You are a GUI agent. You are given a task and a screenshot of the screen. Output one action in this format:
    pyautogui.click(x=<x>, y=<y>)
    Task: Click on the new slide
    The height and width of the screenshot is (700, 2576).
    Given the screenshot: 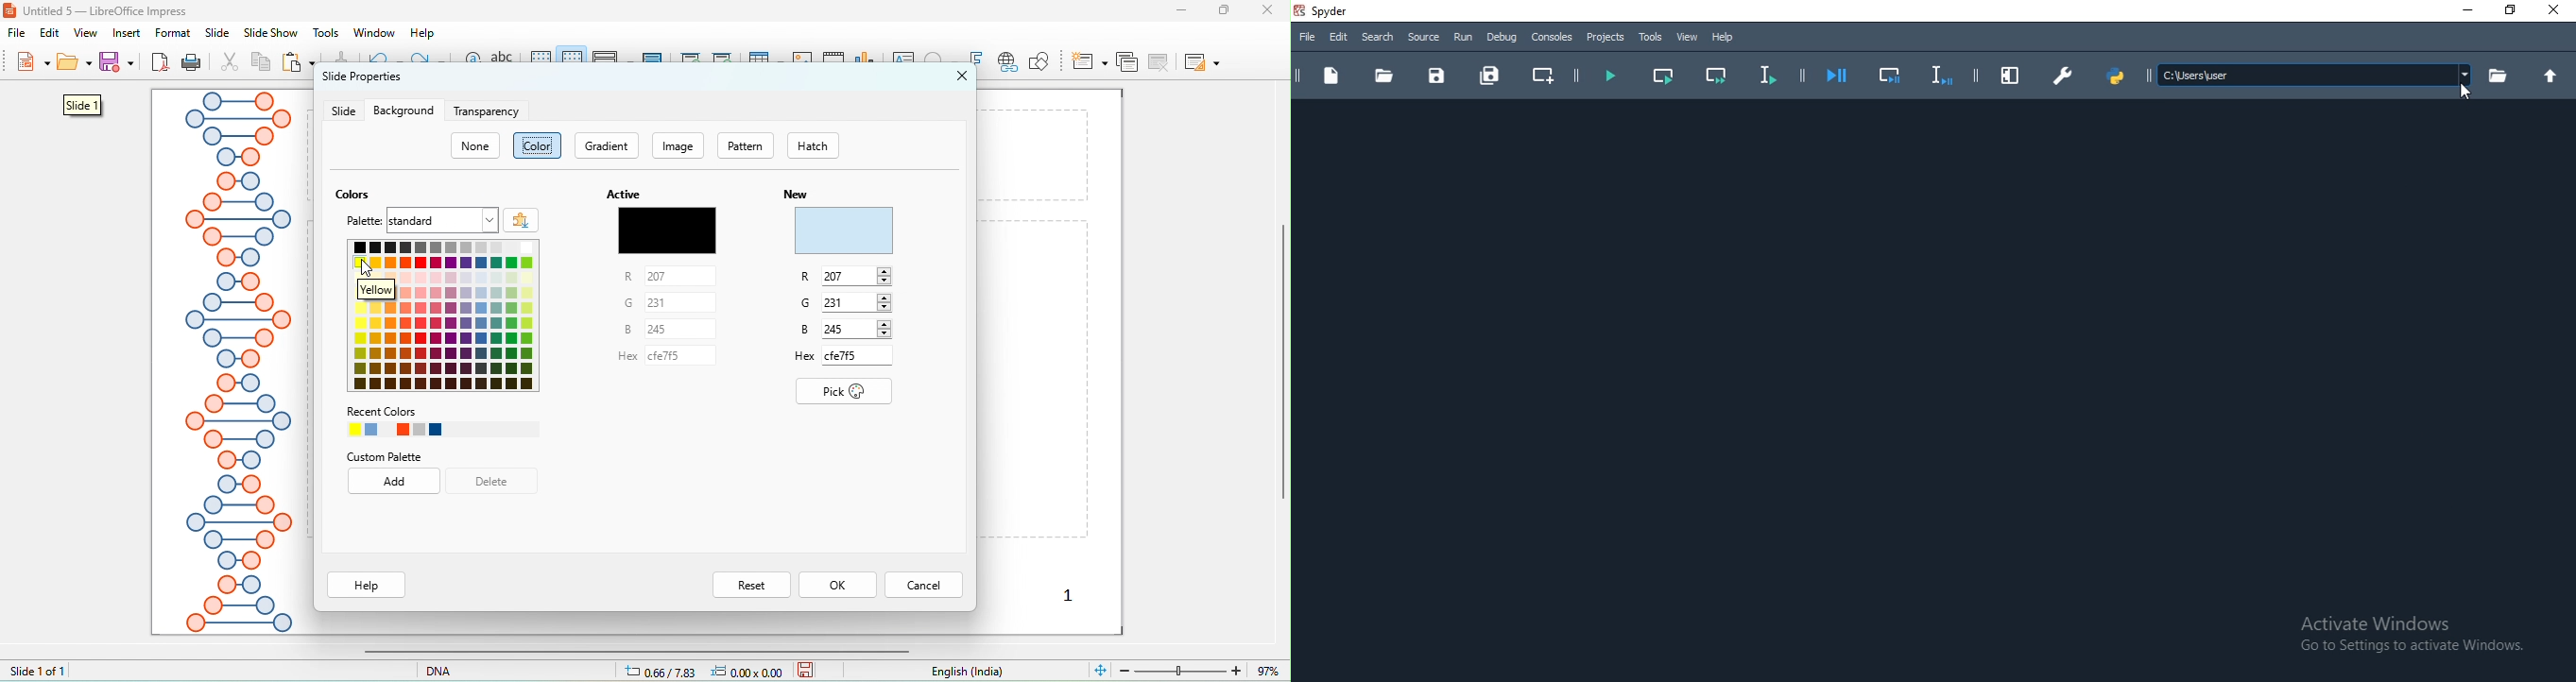 What is the action you would take?
    pyautogui.click(x=1090, y=60)
    